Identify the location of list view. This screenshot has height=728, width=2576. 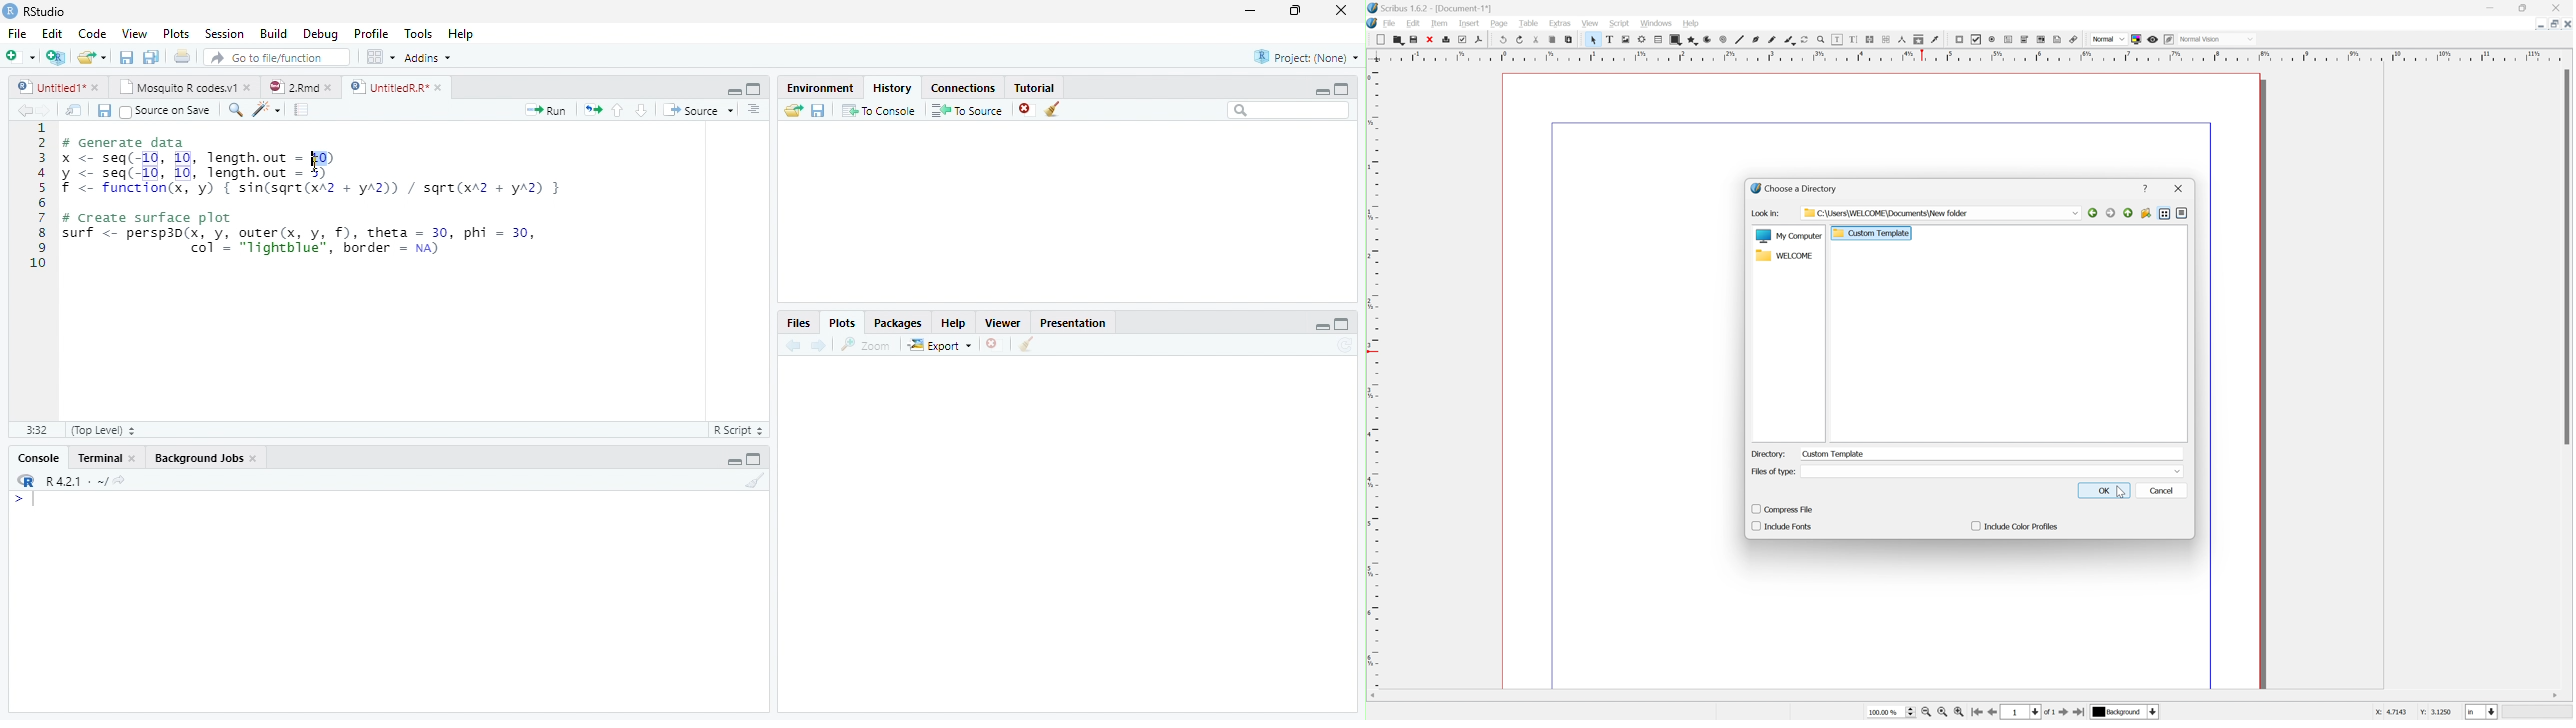
(2165, 215).